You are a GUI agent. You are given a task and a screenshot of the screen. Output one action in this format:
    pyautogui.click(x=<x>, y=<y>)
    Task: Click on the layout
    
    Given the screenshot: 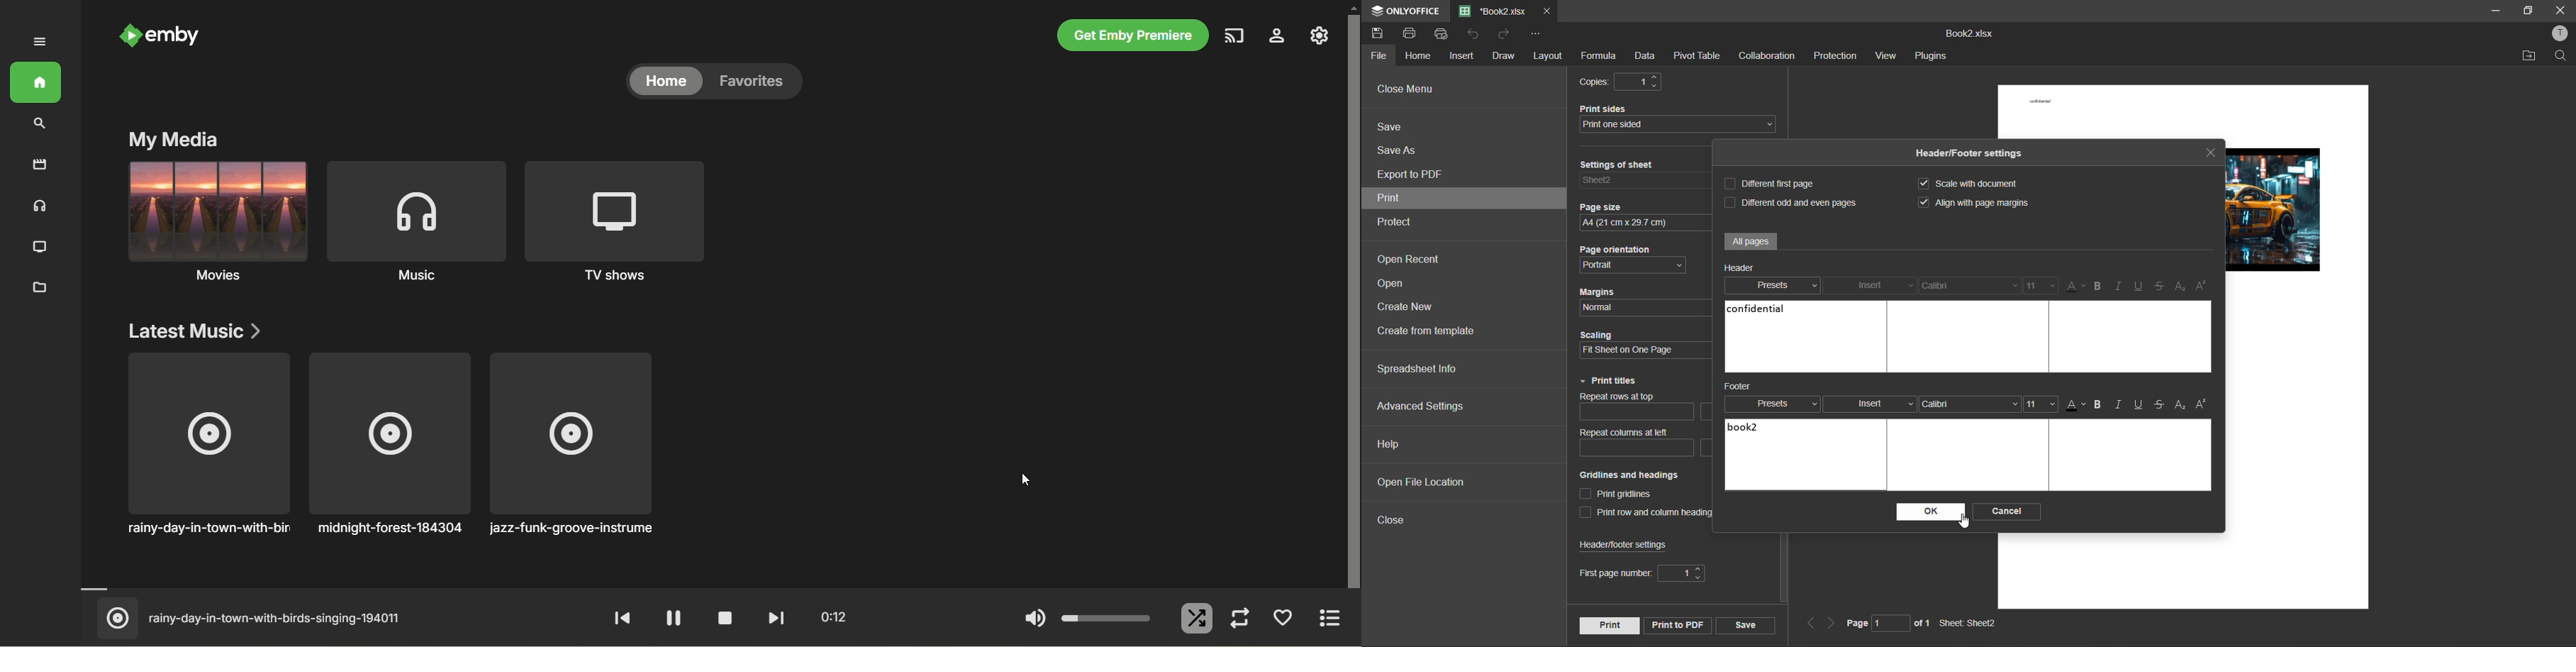 What is the action you would take?
    pyautogui.click(x=1547, y=54)
    